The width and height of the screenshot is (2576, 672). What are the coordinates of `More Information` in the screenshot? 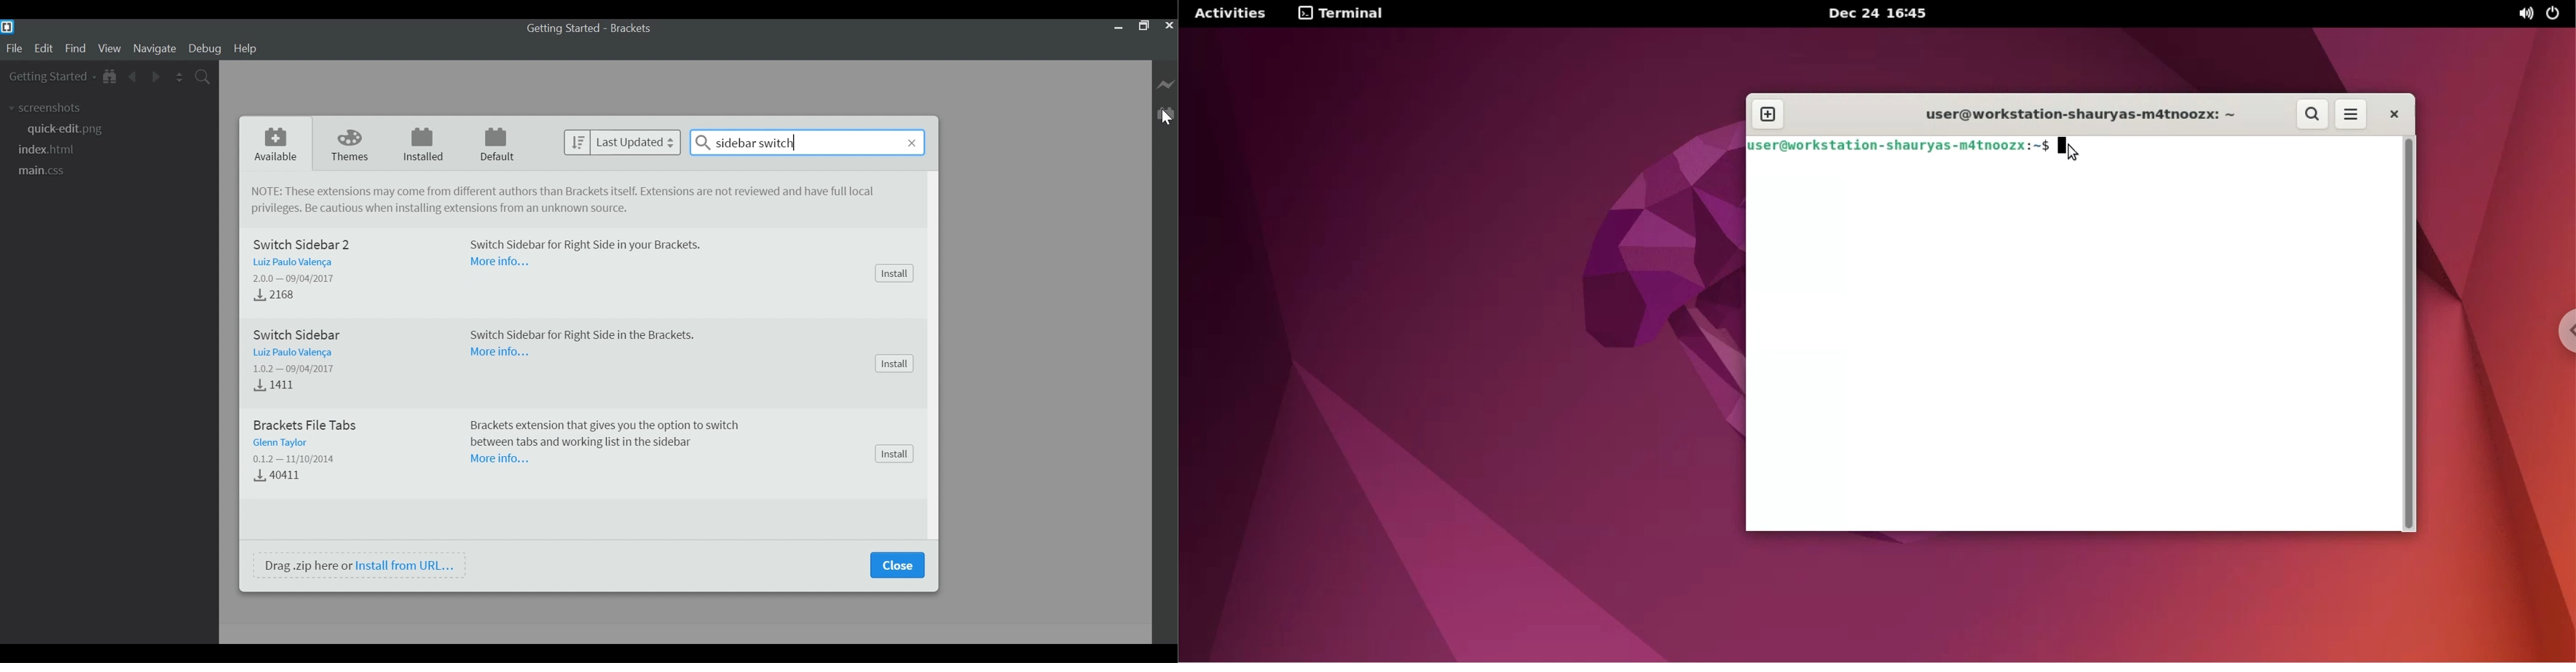 It's located at (500, 262).